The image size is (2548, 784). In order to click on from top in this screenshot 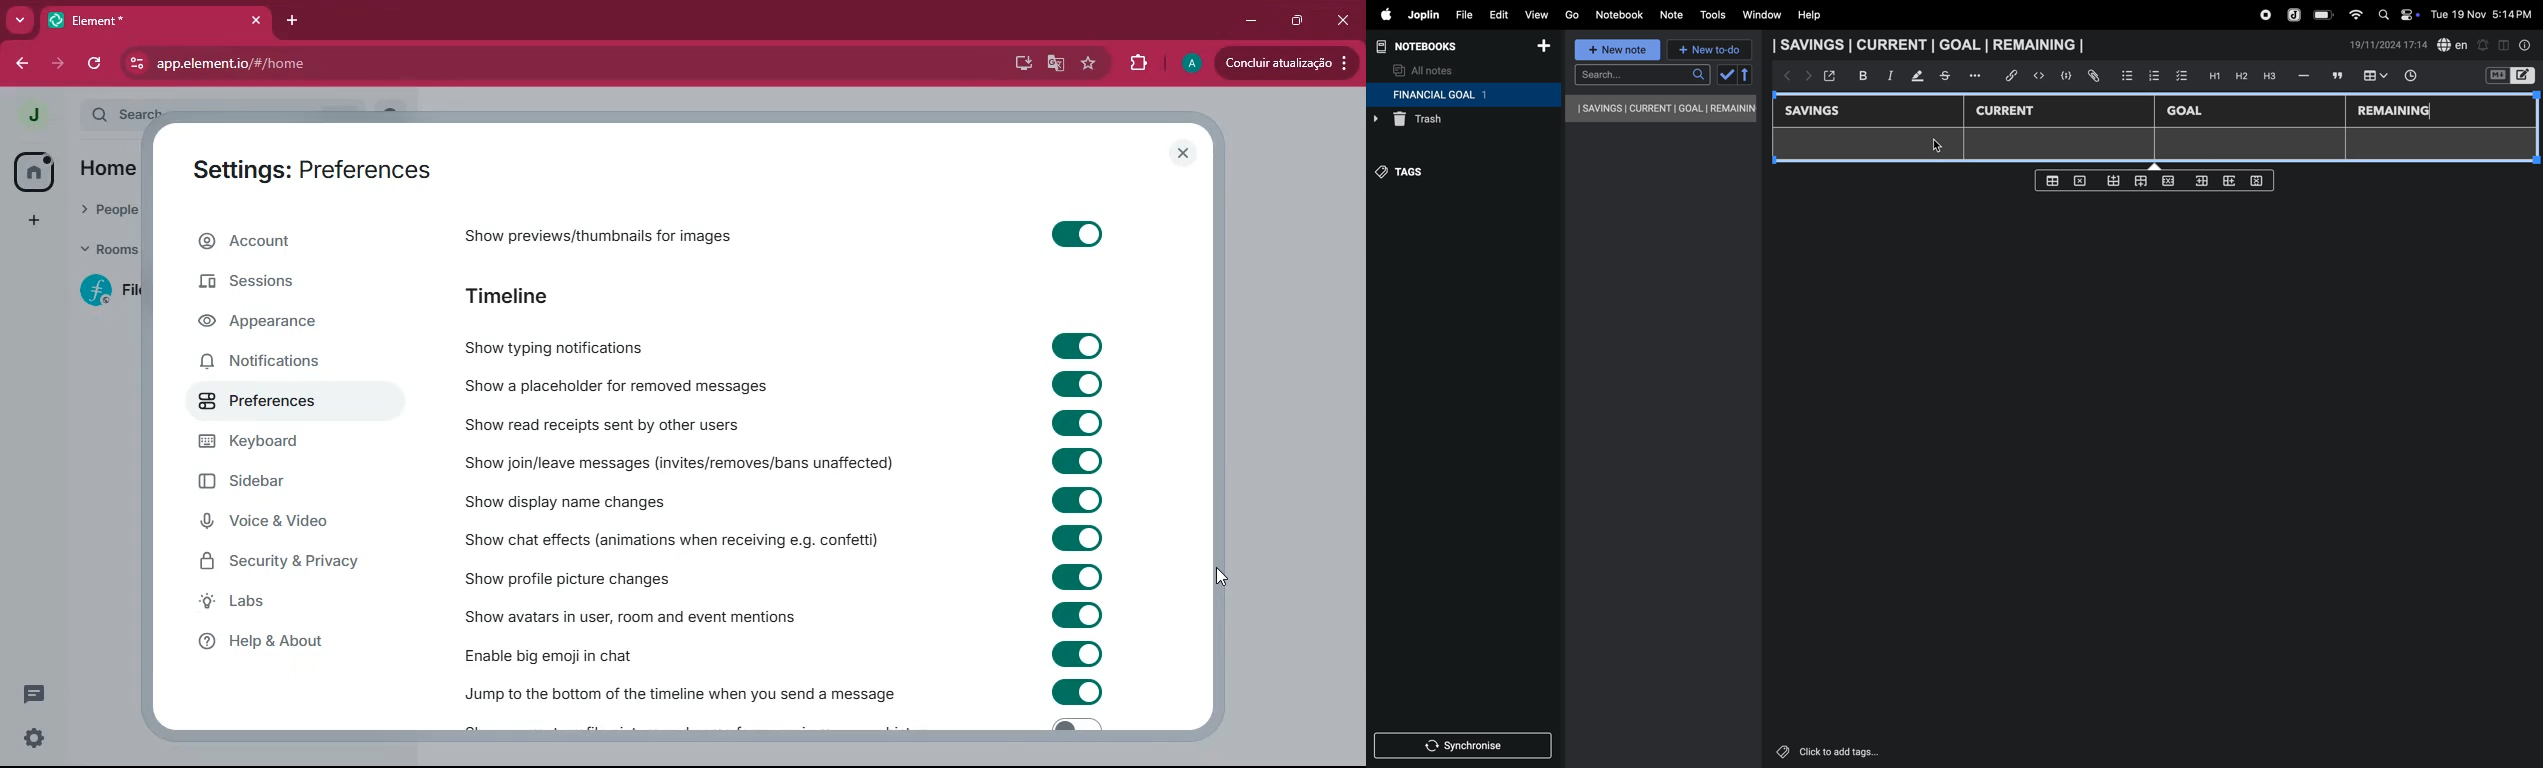, I will do `click(2139, 182)`.